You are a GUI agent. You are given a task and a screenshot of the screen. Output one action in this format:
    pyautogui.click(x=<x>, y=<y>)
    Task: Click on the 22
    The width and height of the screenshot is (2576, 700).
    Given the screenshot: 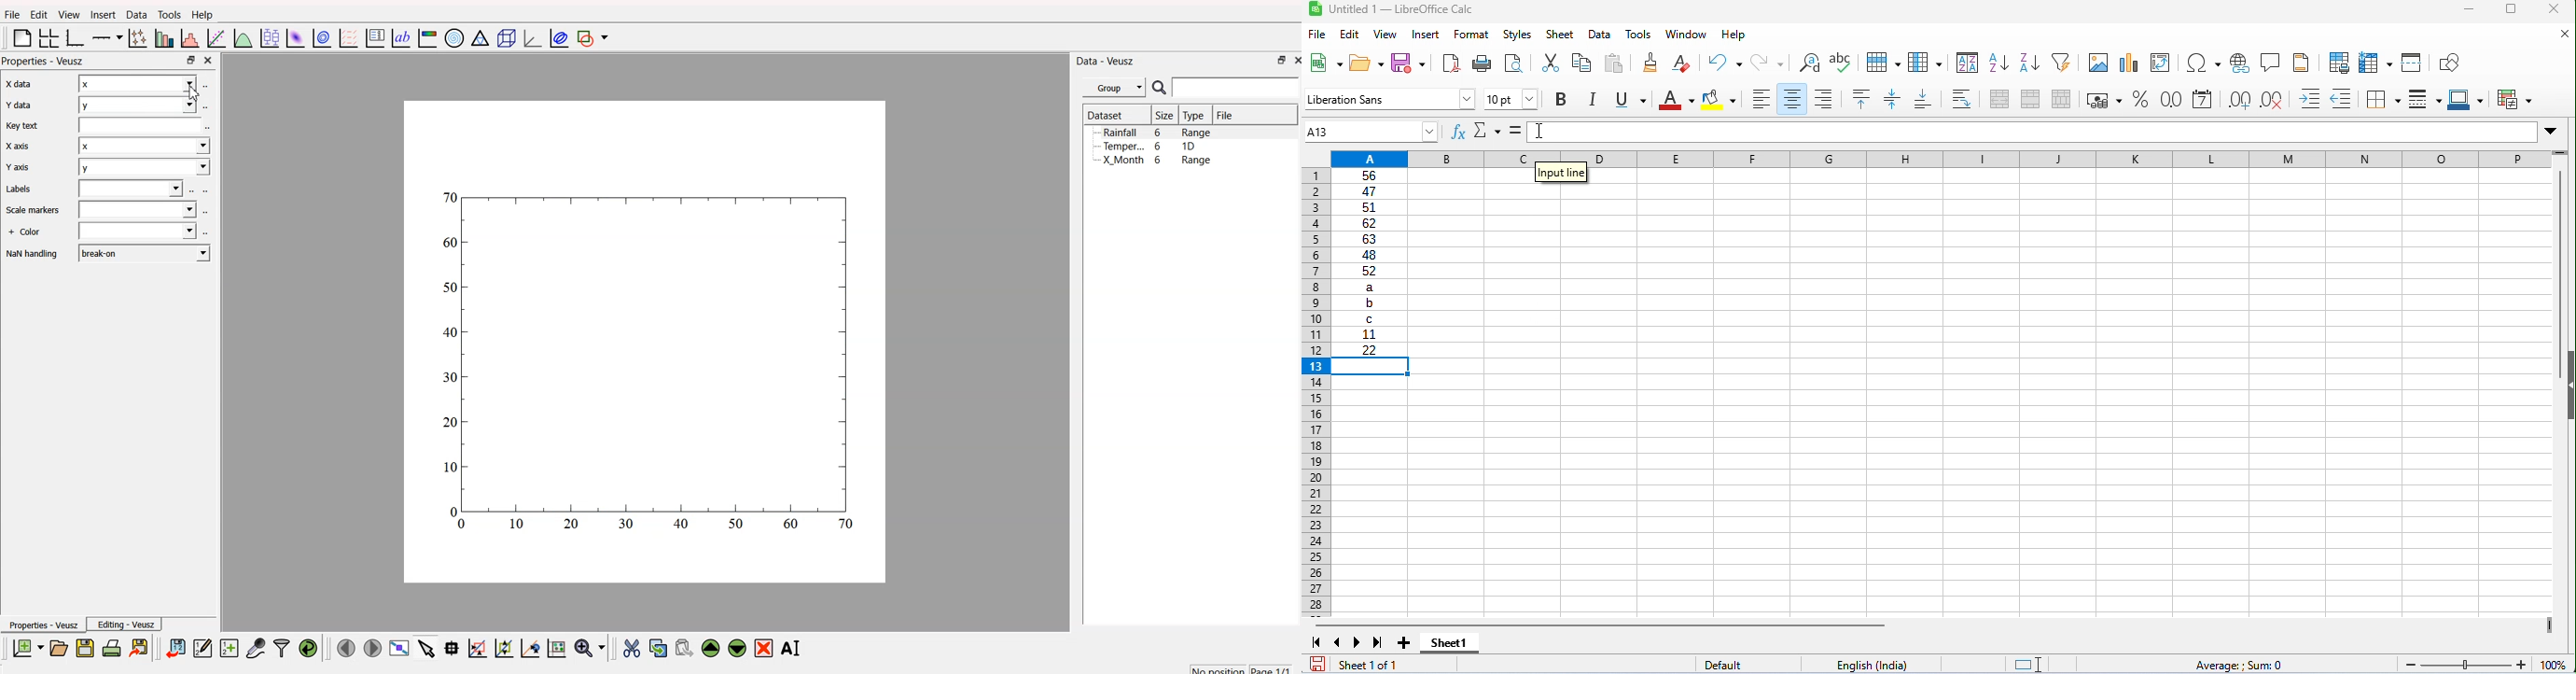 What is the action you would take?
    pyautogui.click(x=1370, y=349)
    